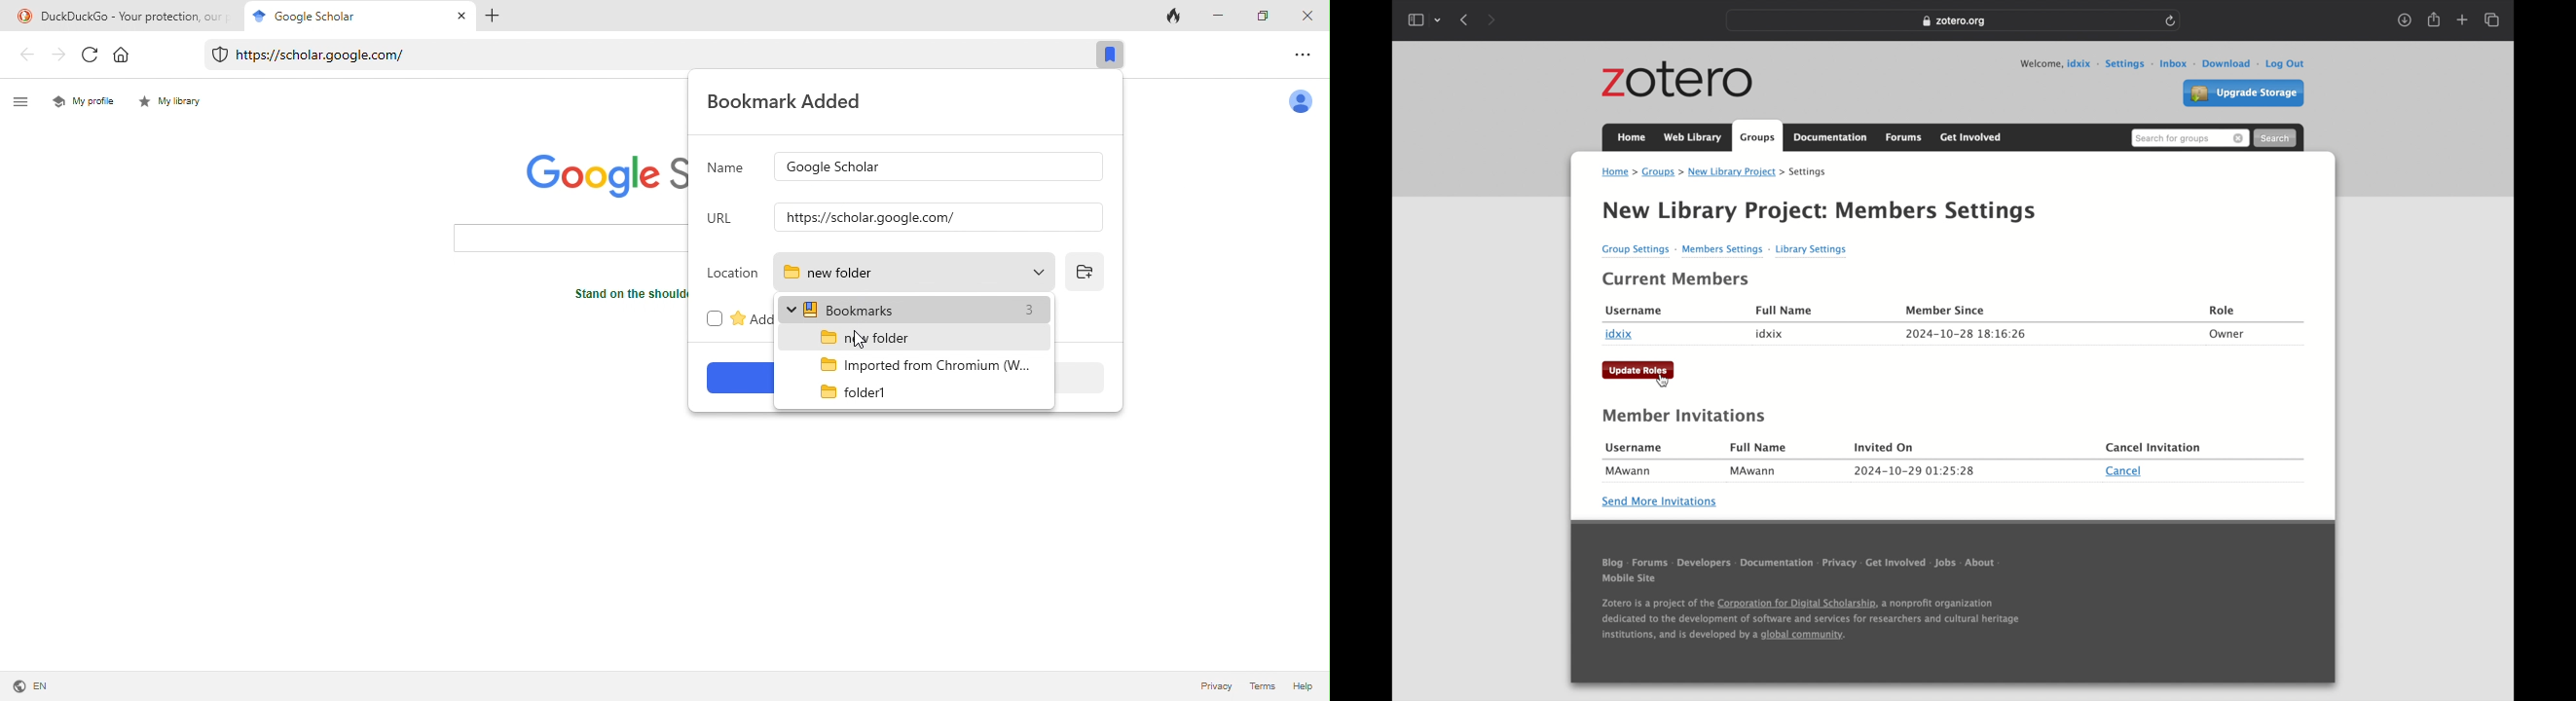 This screenshot has height=728, width=2576. I want to click on username, so click(1634, 447).